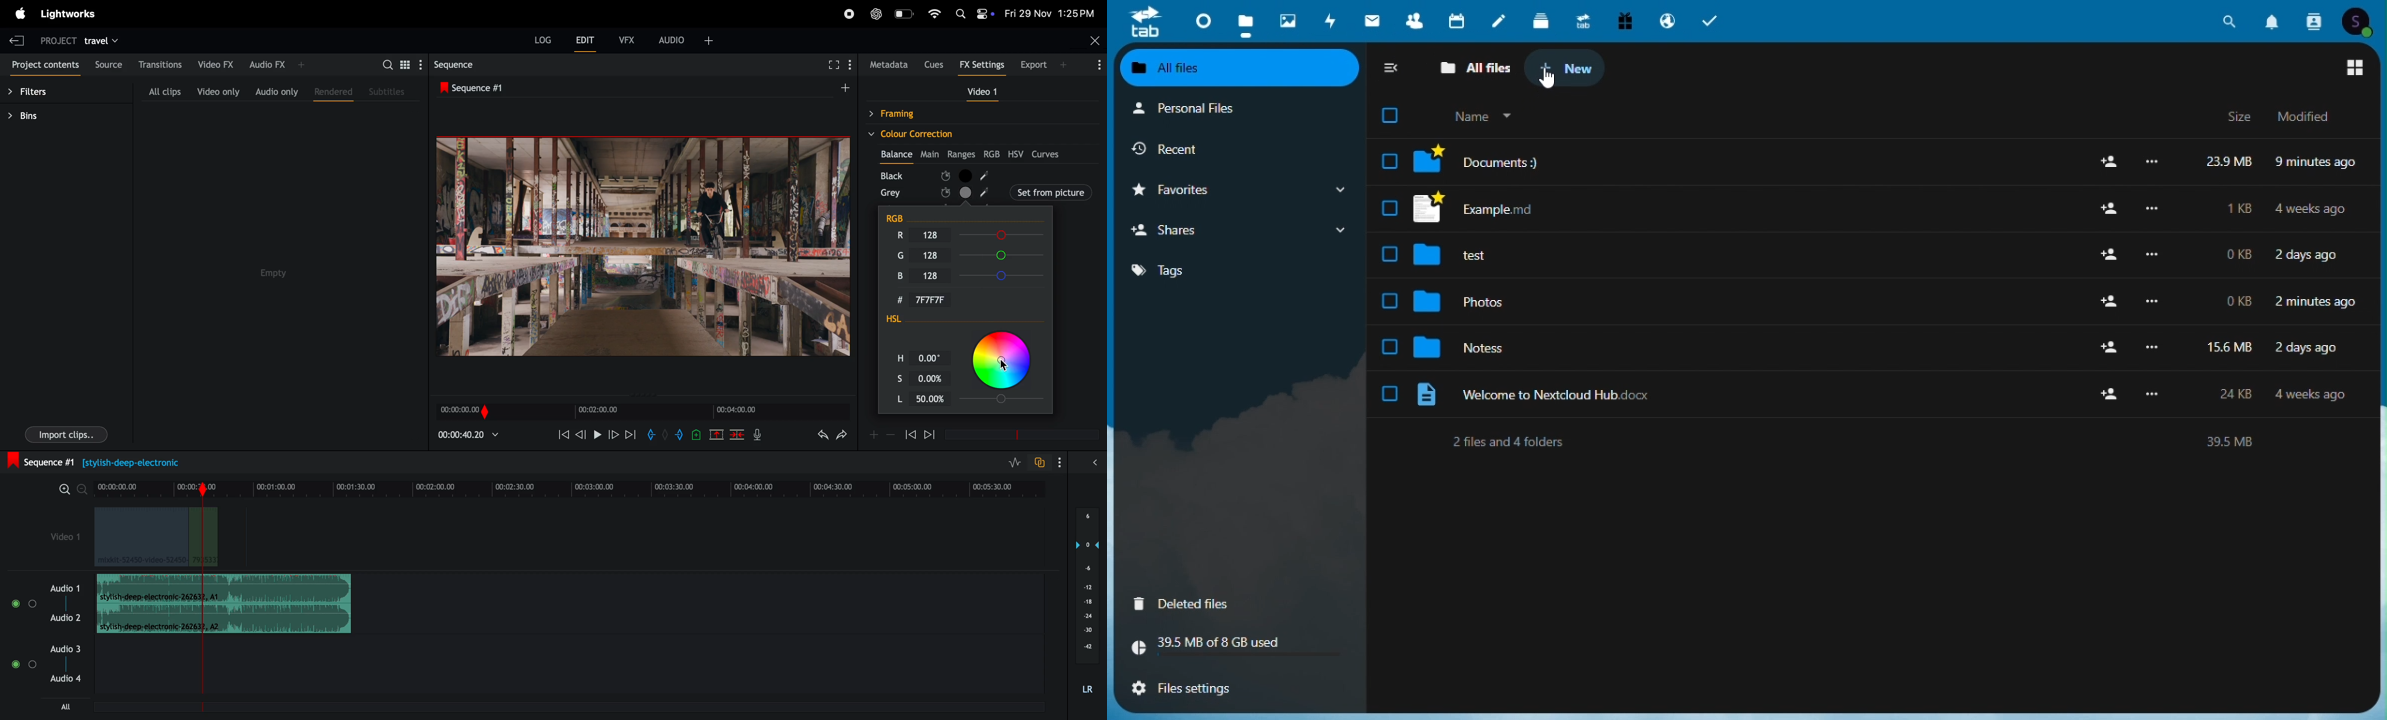  Describe the element at coordinates (891, 193) in the screenshot. I see `grey` at that location.